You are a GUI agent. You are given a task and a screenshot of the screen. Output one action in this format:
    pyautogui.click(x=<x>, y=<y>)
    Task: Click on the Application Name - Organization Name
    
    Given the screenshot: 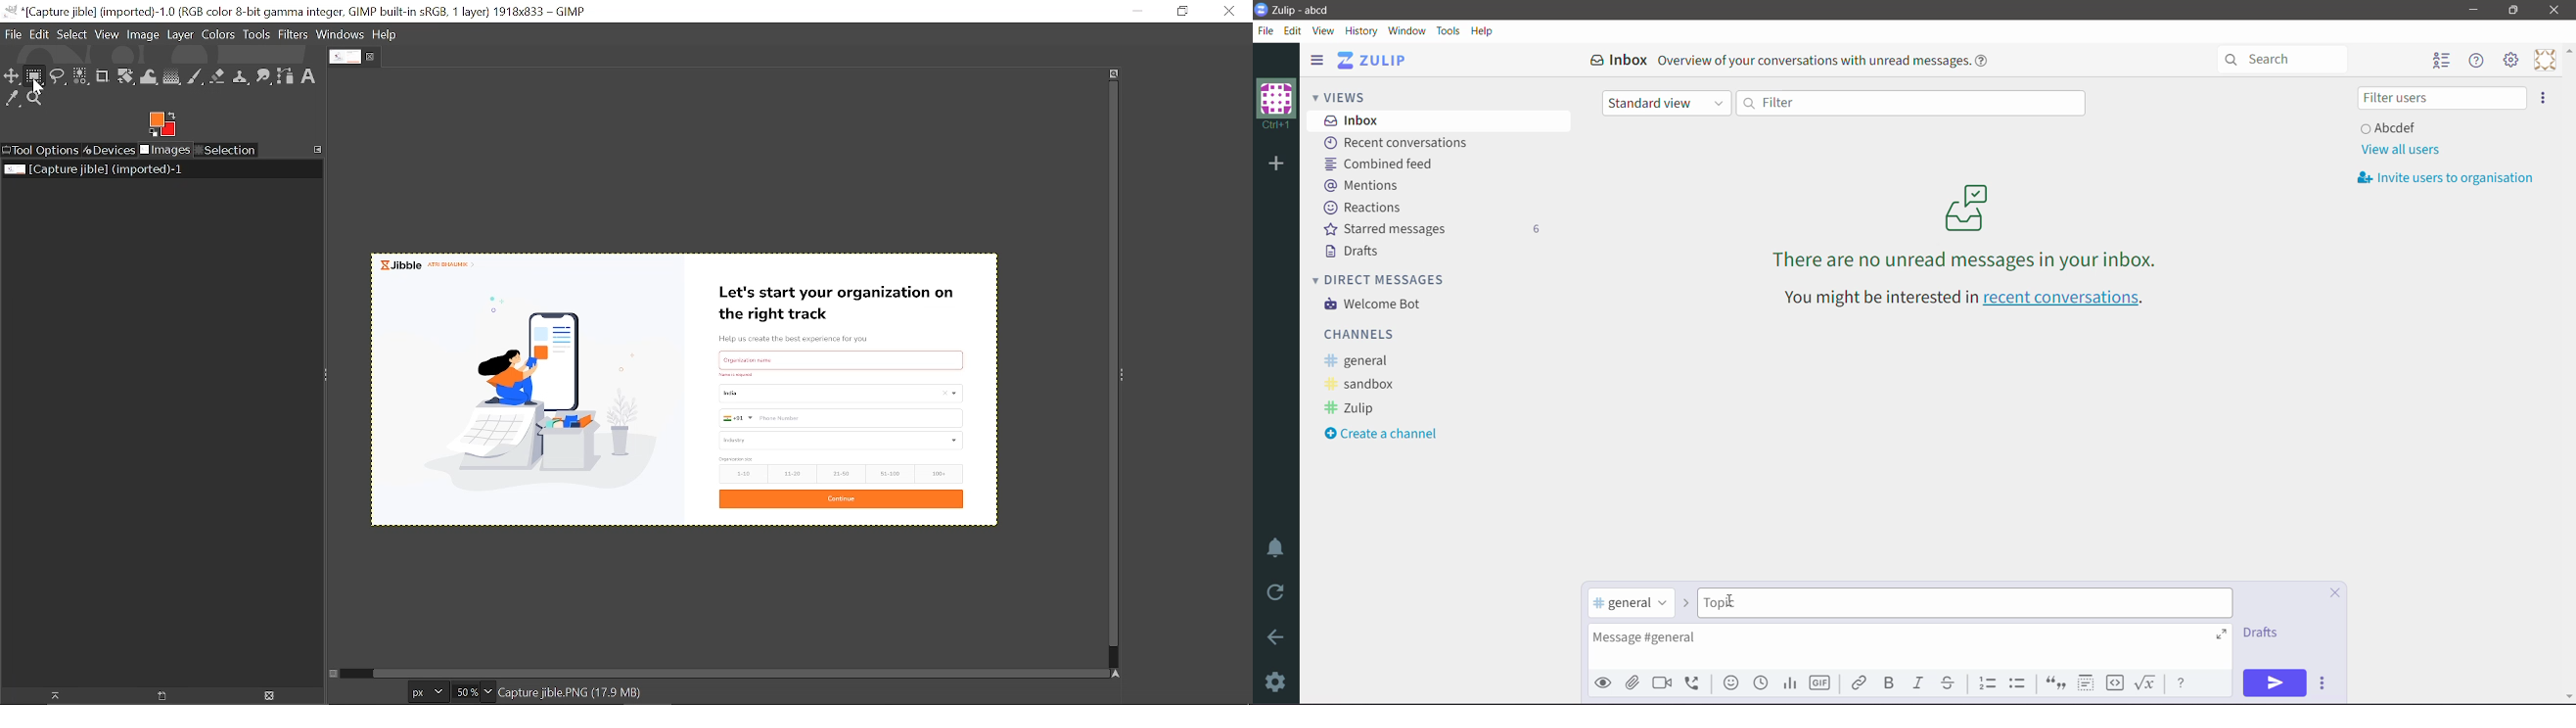 What is the action you would take?
    pyautogui.click(x=1310, y=10)
    